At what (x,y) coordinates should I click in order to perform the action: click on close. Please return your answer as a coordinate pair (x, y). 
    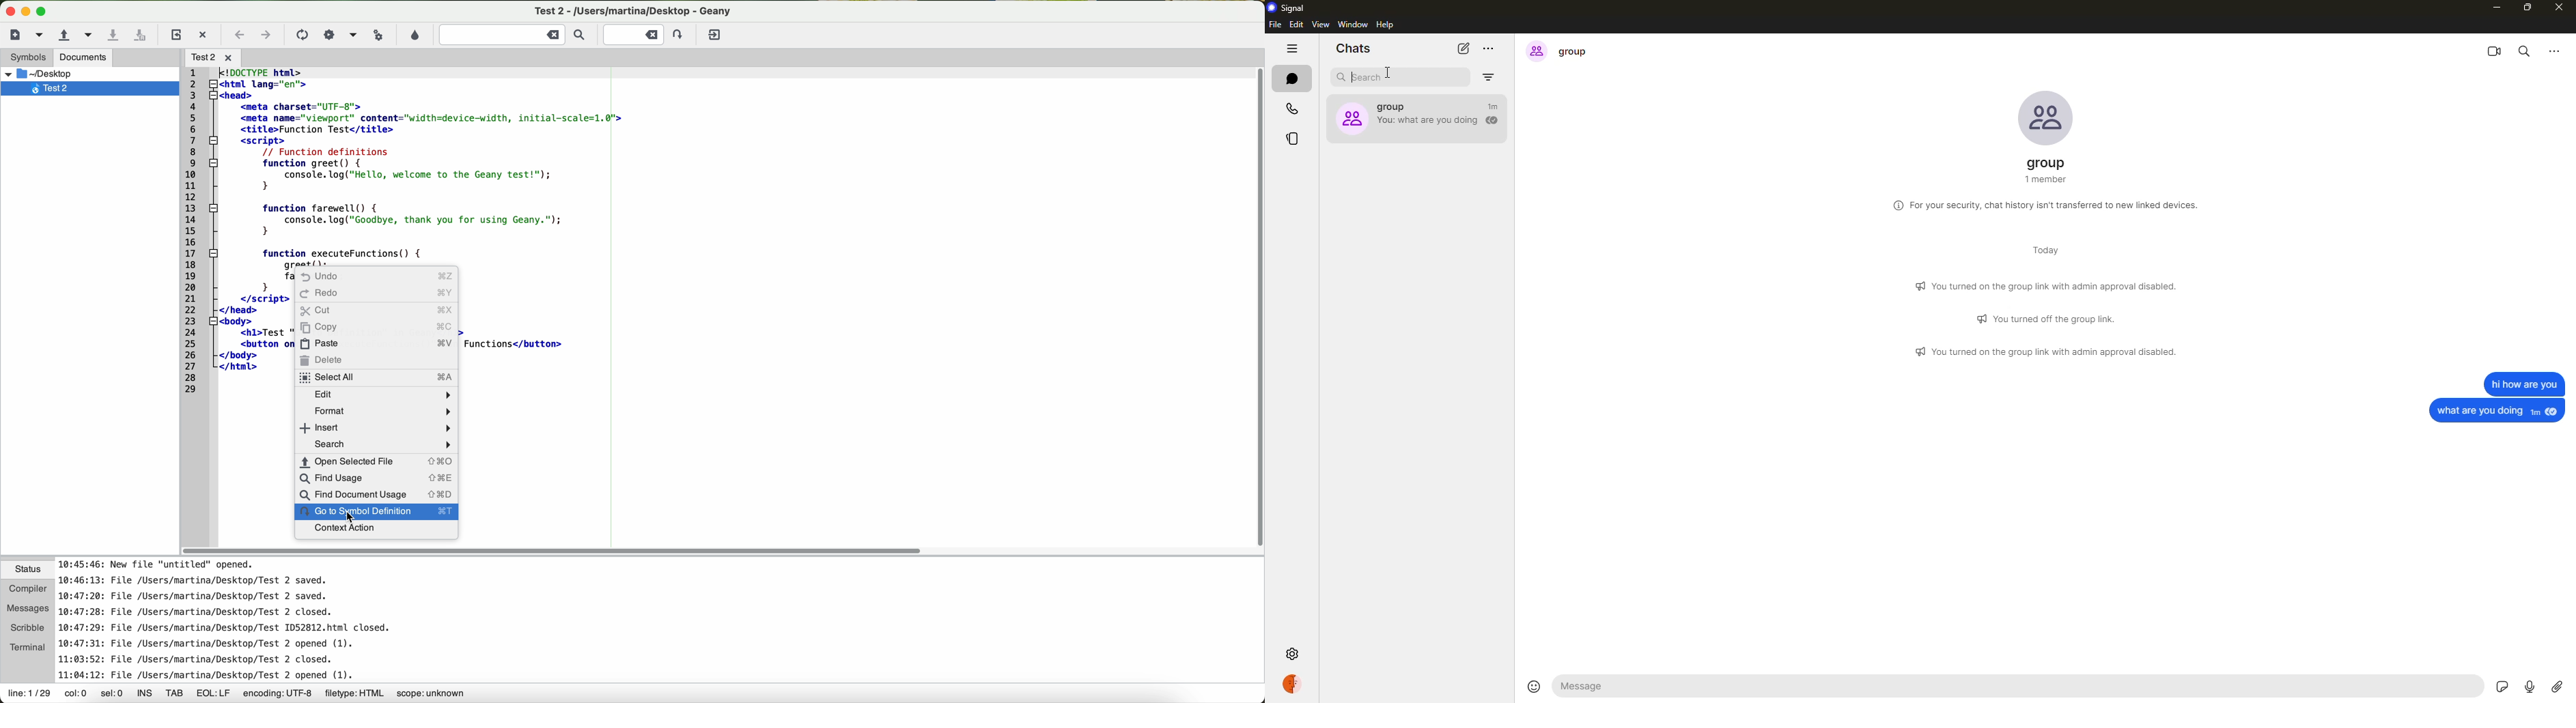
    Looking at the image, I should click on (2558, 9).